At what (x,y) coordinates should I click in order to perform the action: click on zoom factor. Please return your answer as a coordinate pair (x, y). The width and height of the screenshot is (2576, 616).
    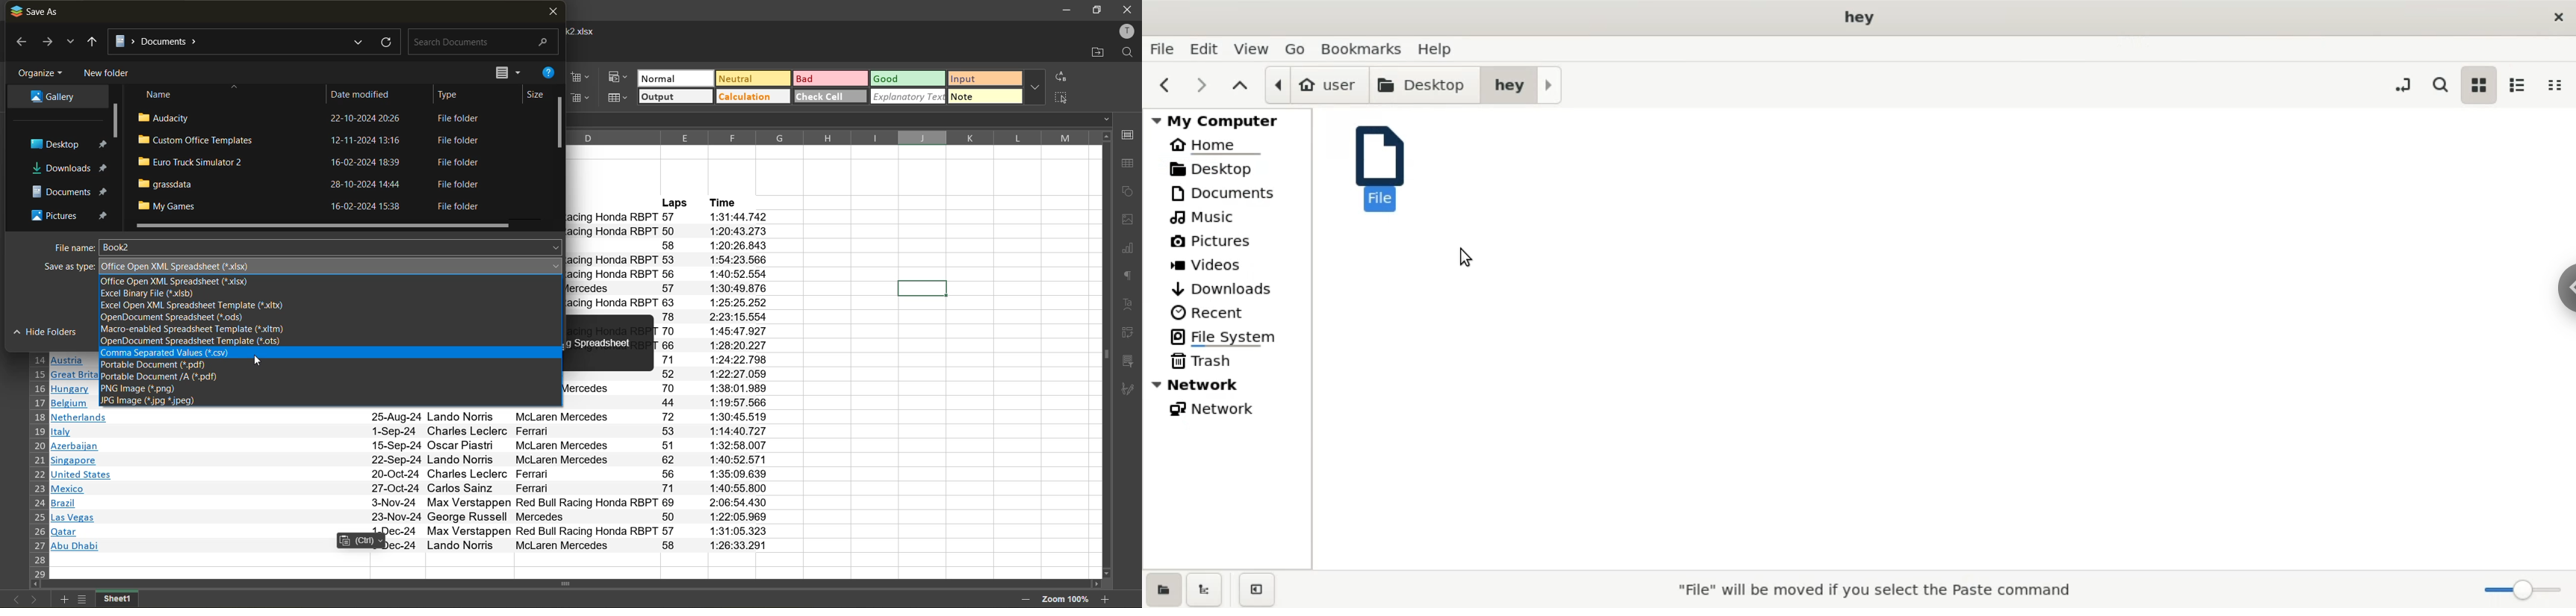
    Looking at the image, I should click on (1065, 598).